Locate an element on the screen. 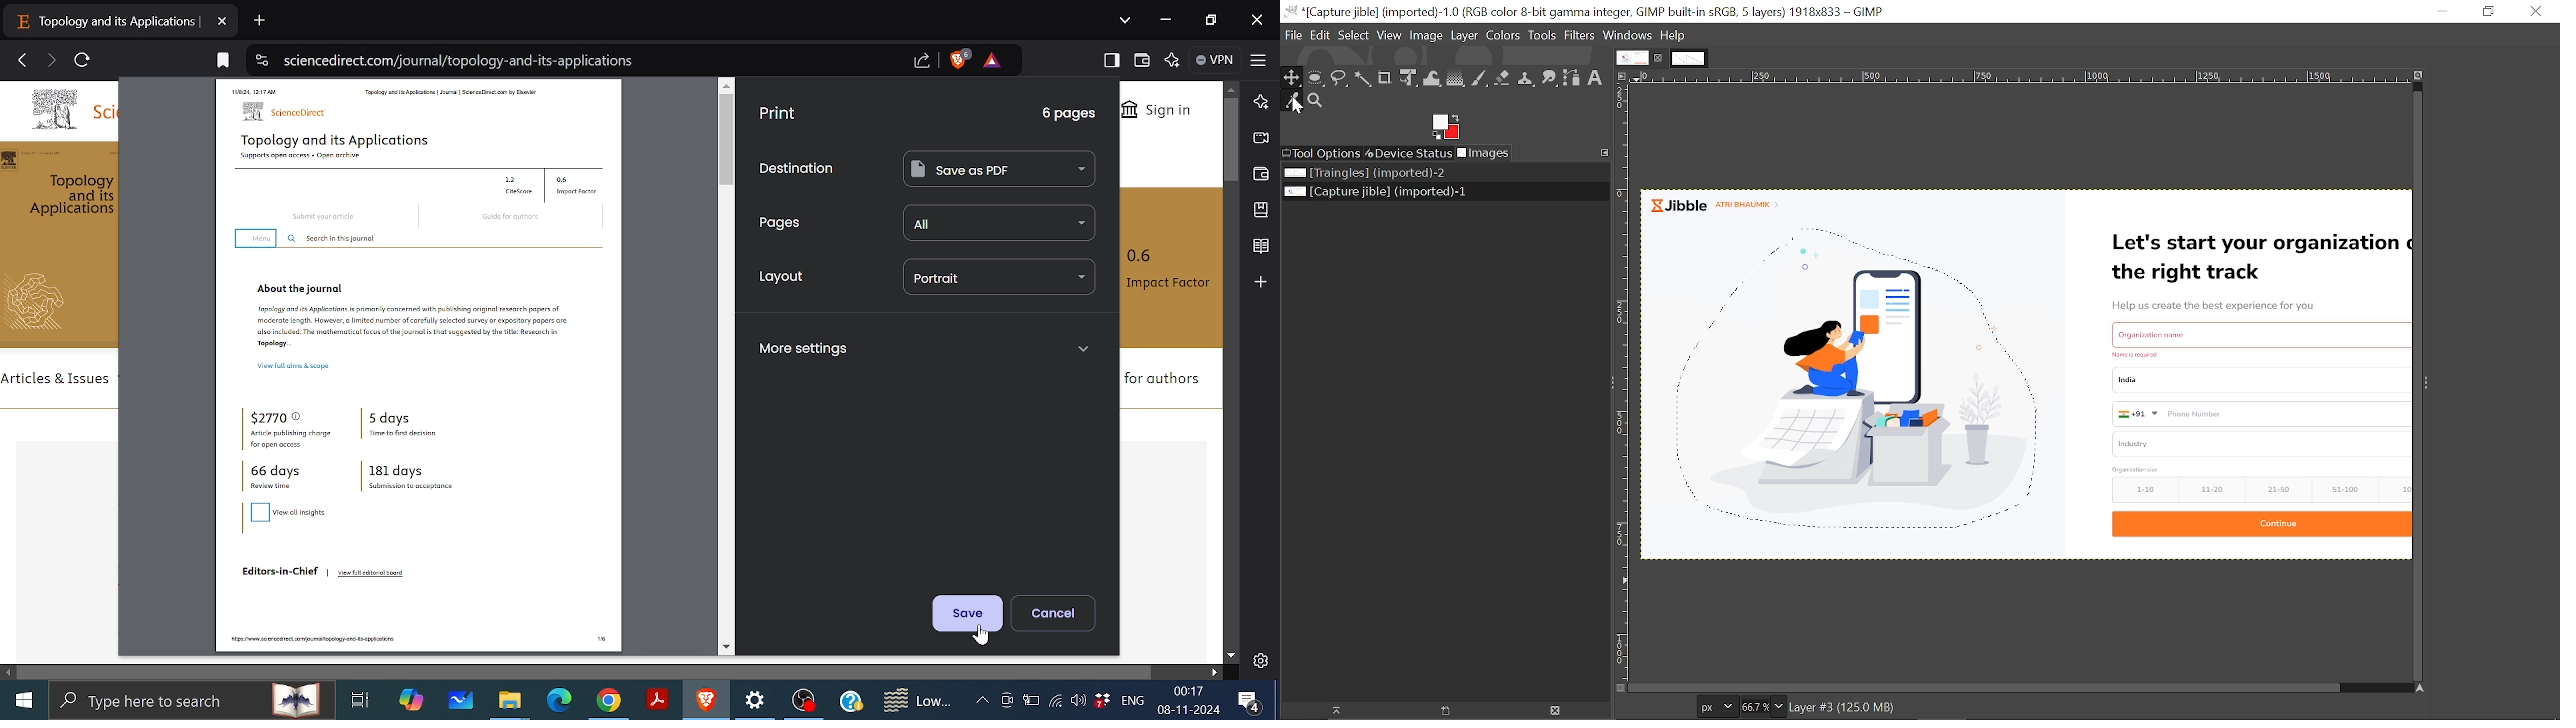 This screenshot has width=2576, height=728. menu is located at coordinates (258, 238).